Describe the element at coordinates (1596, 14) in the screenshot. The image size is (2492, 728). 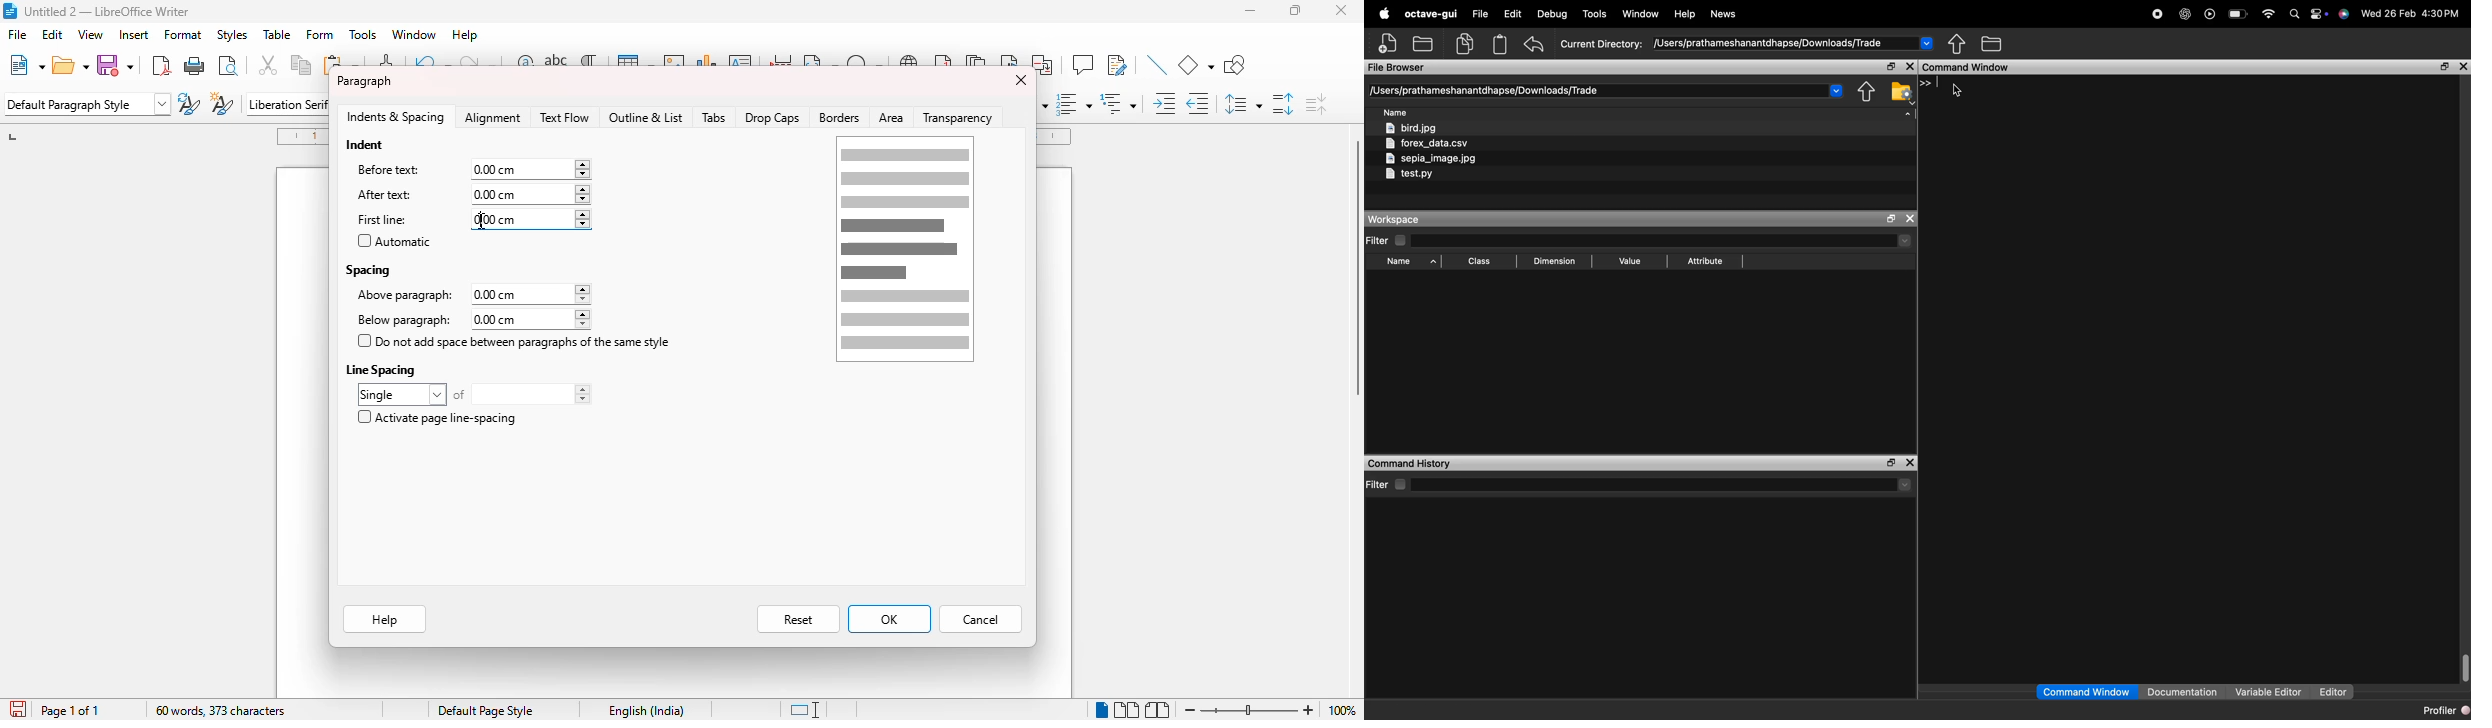
I see `tools` at that location.